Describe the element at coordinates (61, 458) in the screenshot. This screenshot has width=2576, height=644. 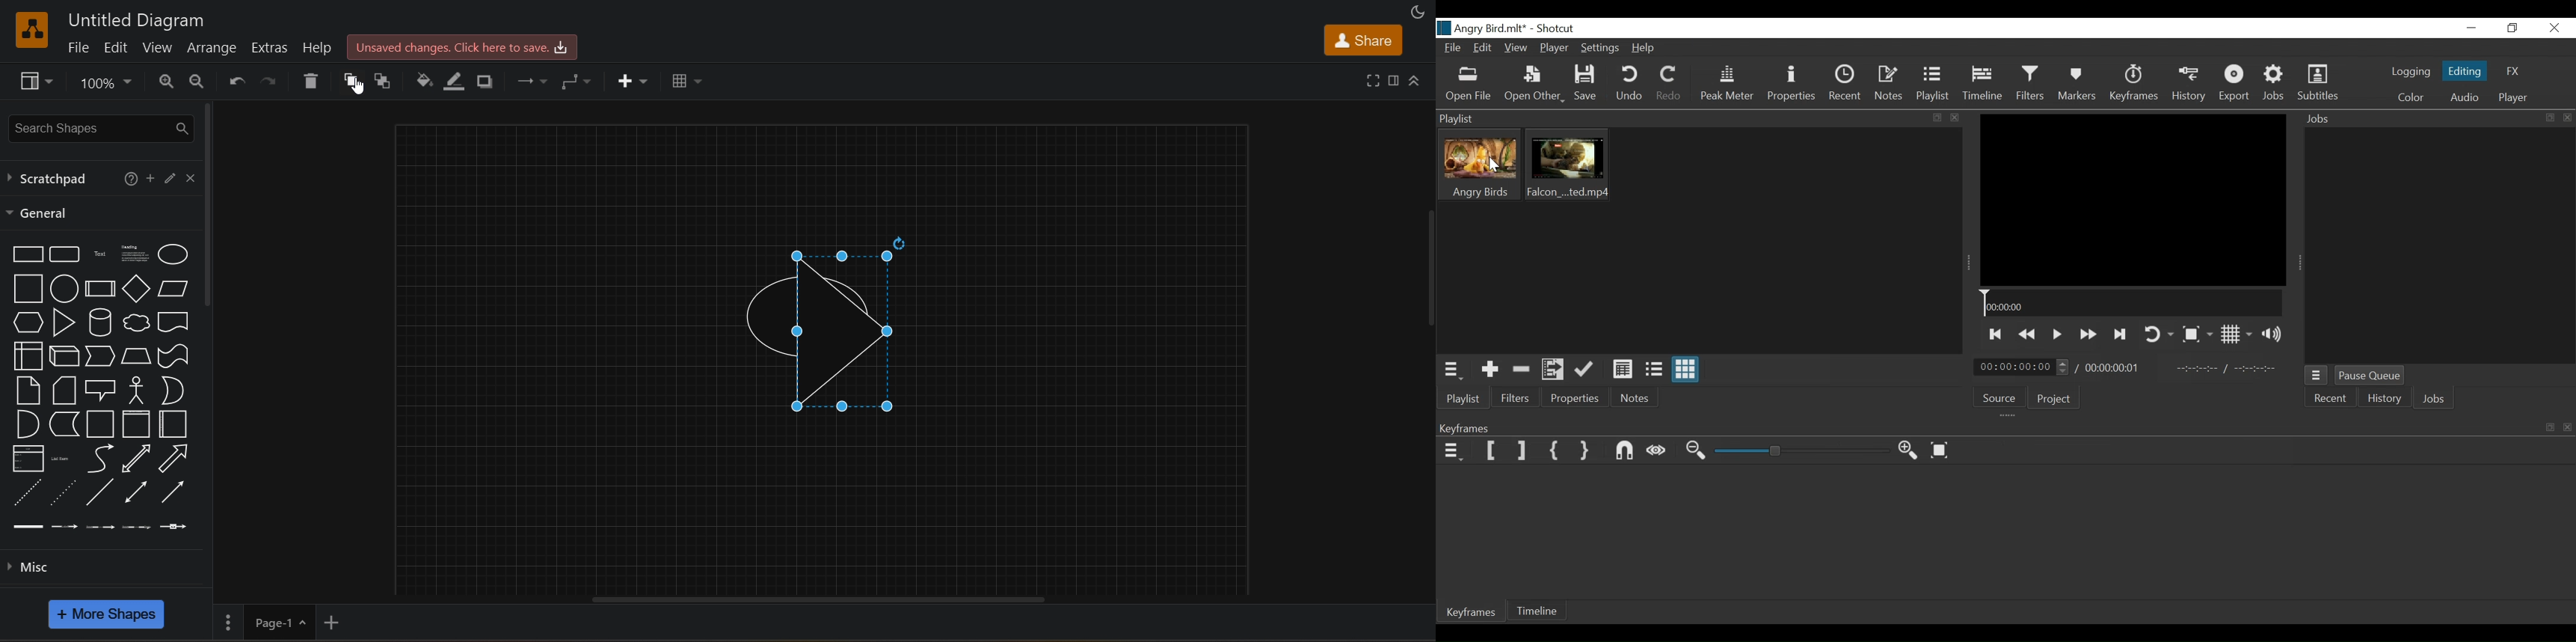
I see `list item` at that location.